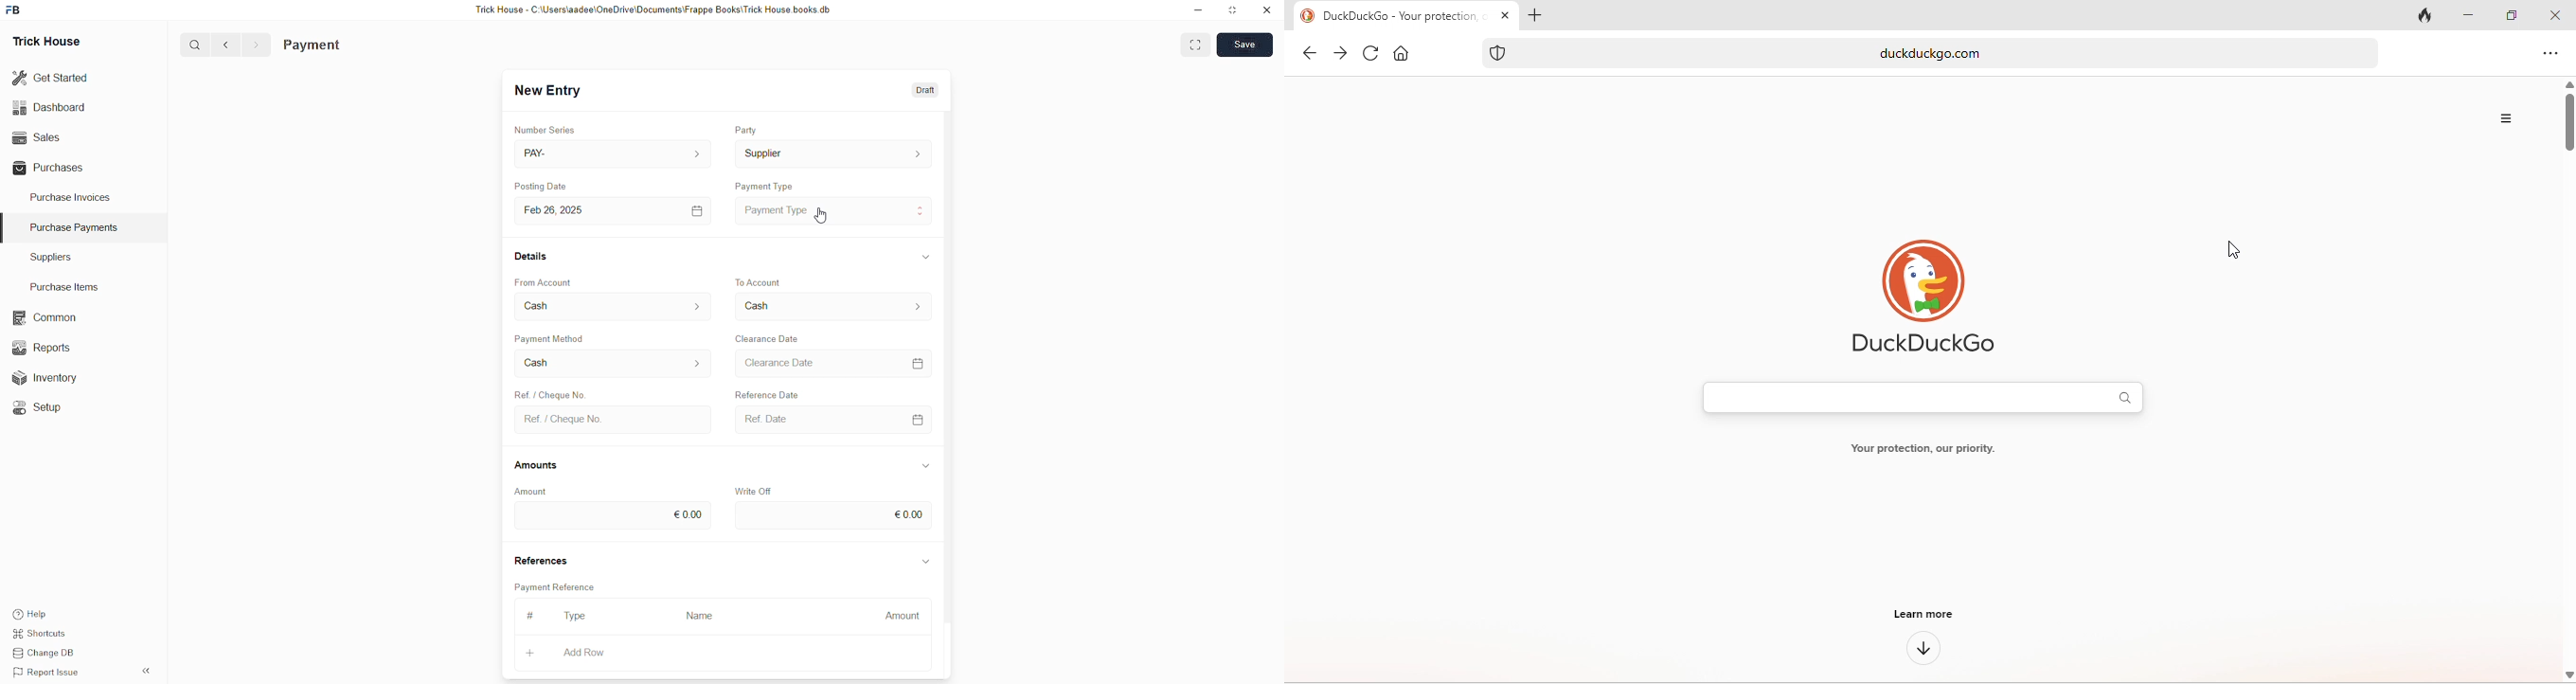 The height and width of the screenshot is (700, 2576). What do you see at coordinates (1244, 46) in the screenshot?
I see `Save` at bounding box center [1244, 46].